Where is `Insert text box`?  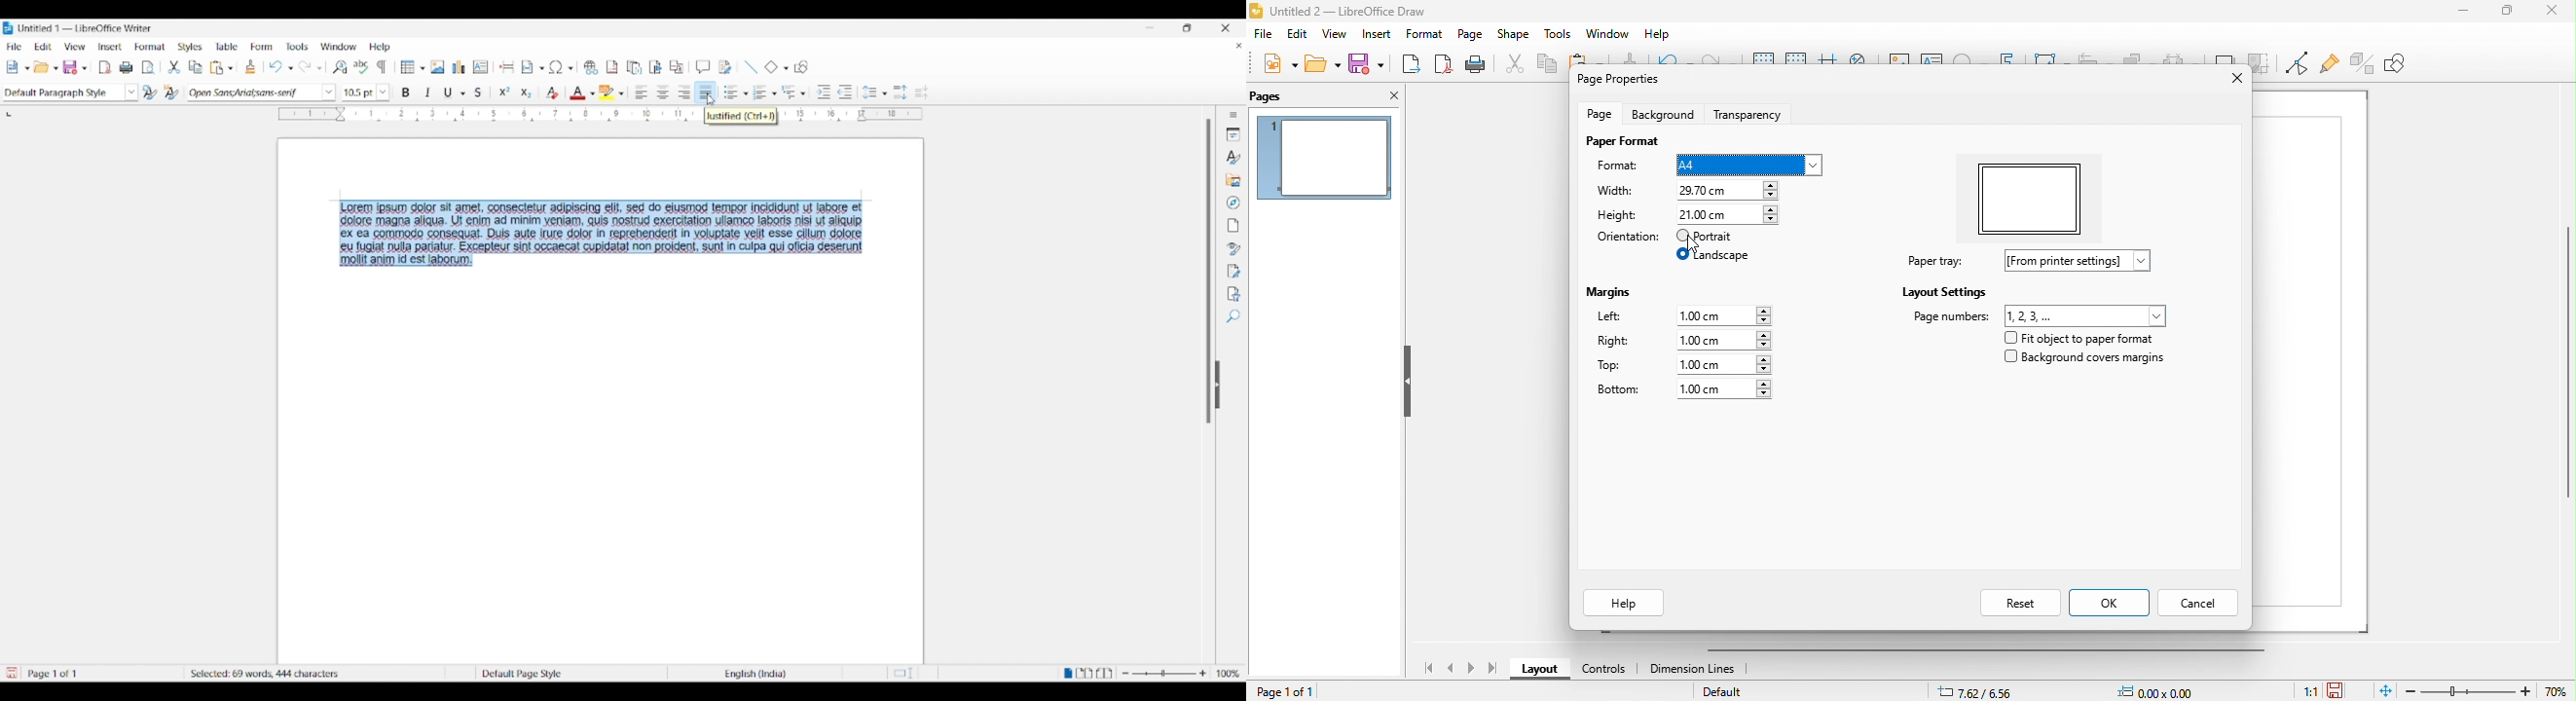
Insert text box is located at coordinates (481, 67).